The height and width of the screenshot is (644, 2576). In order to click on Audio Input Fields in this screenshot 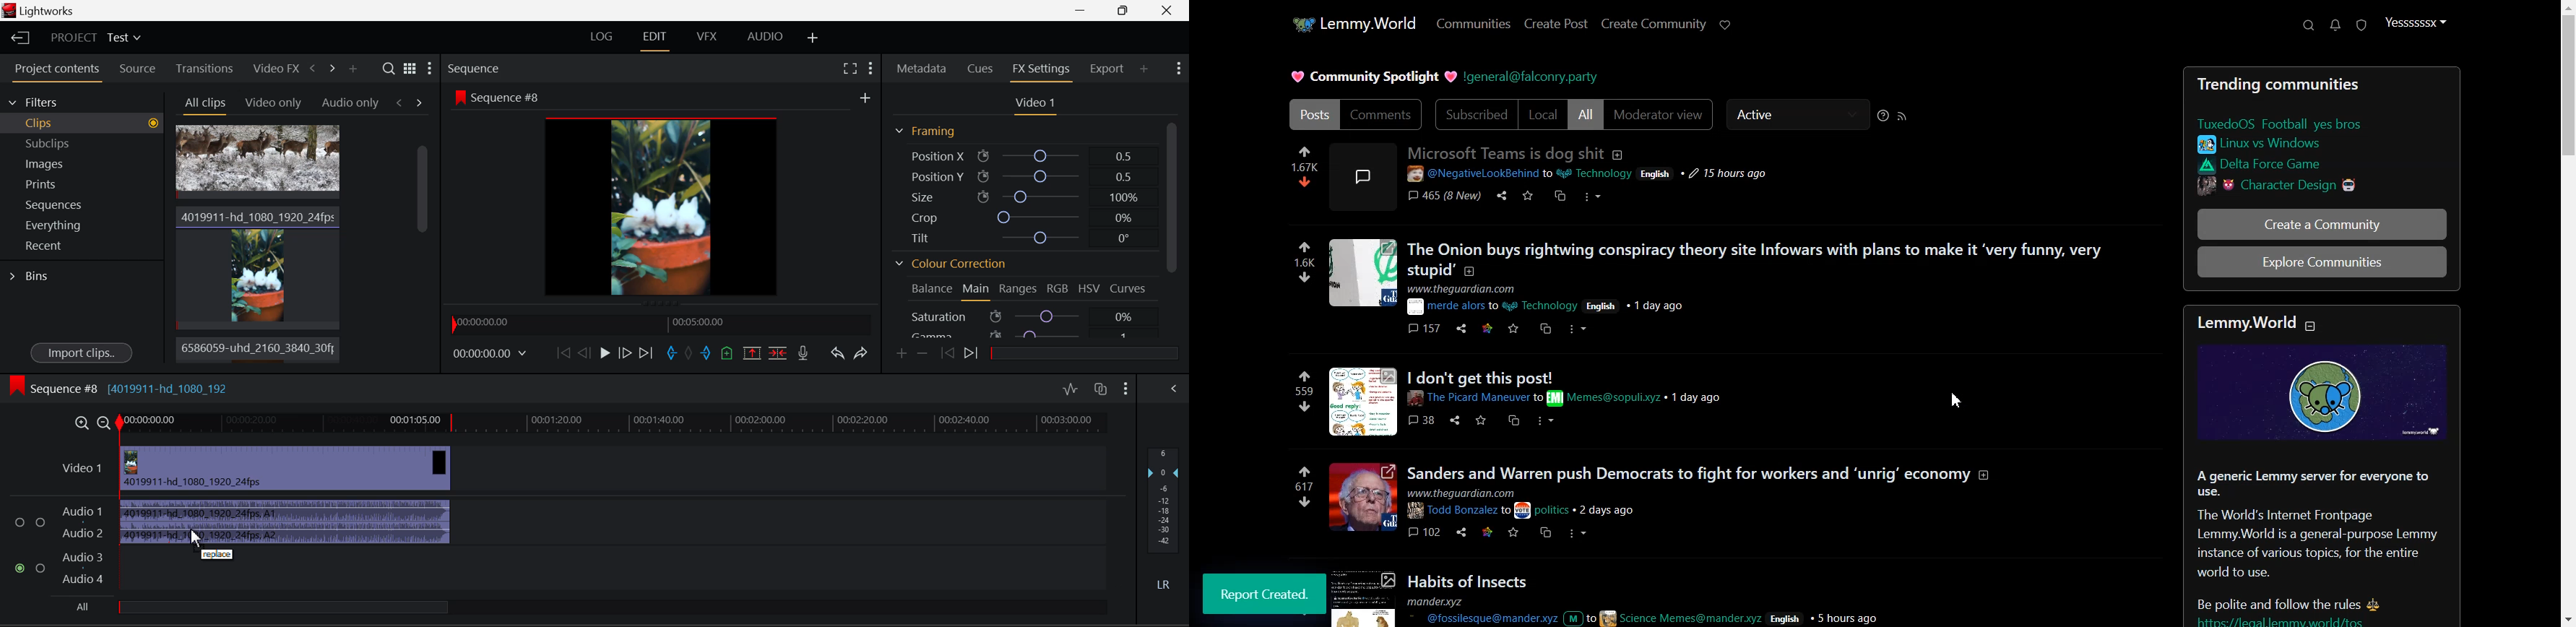, I will do `click(58, 546)`.